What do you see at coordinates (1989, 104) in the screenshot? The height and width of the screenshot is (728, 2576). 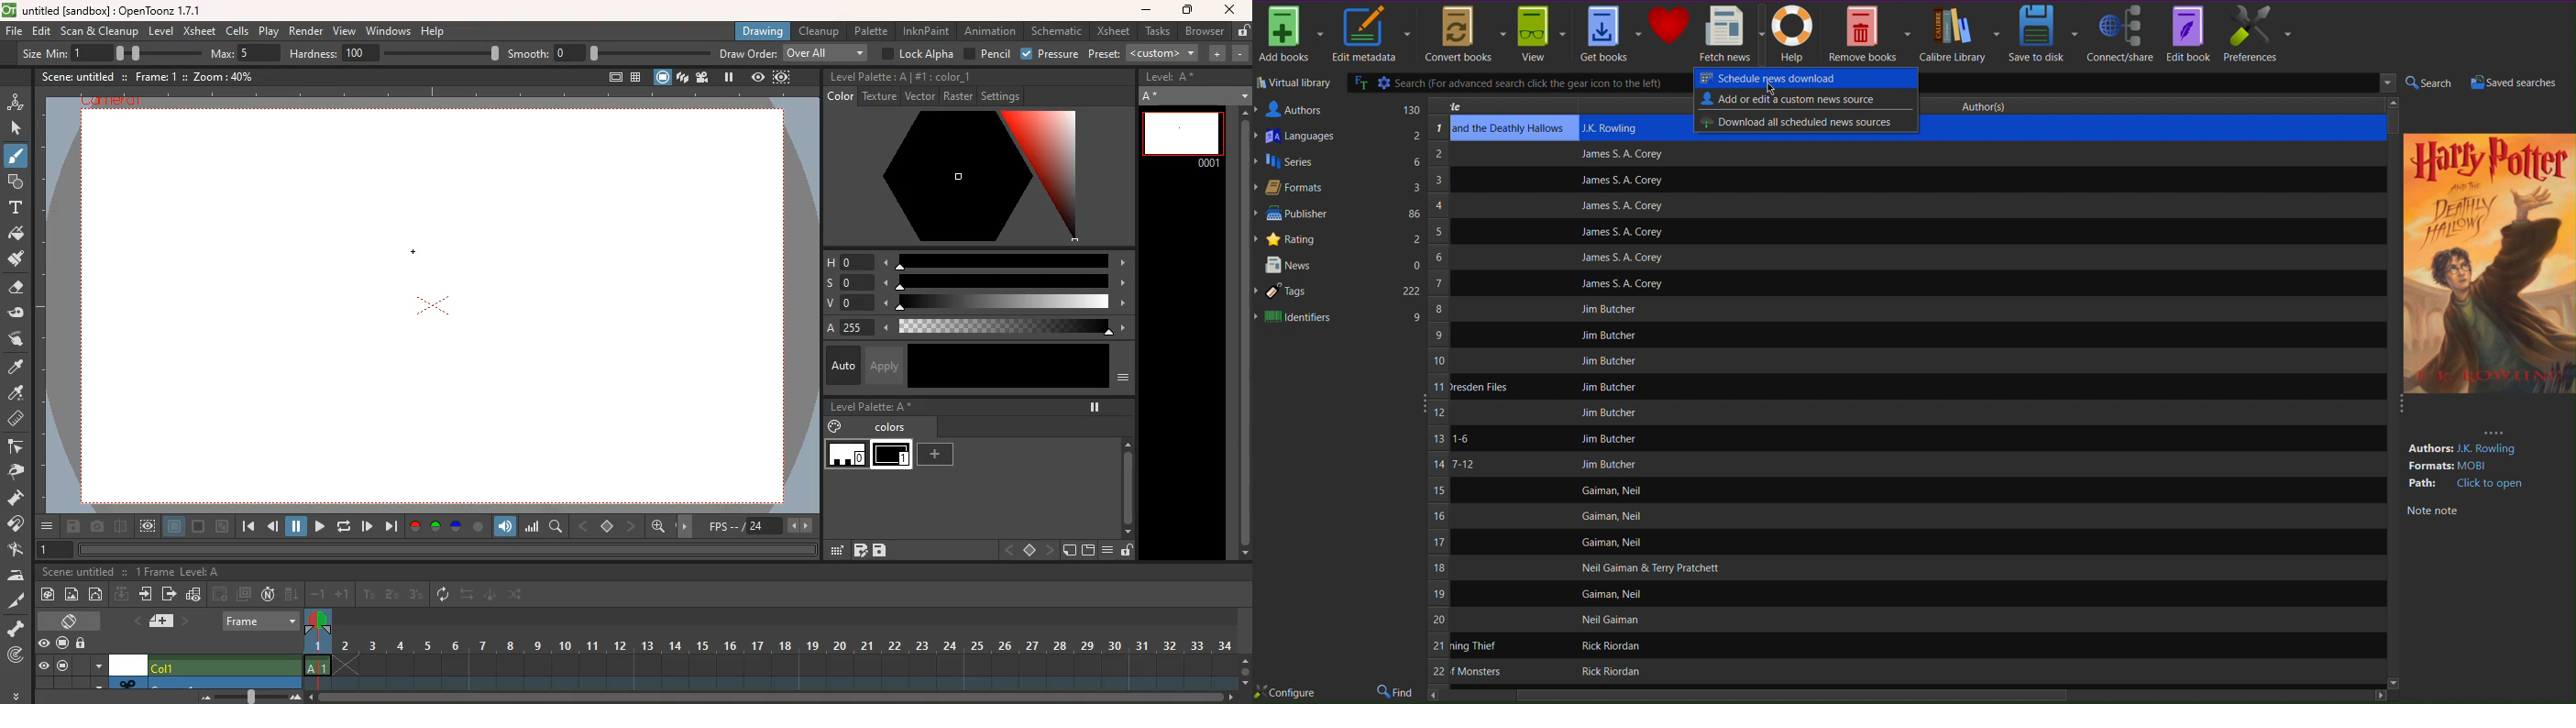 I see `Author` at bounding box center [1989, 104].